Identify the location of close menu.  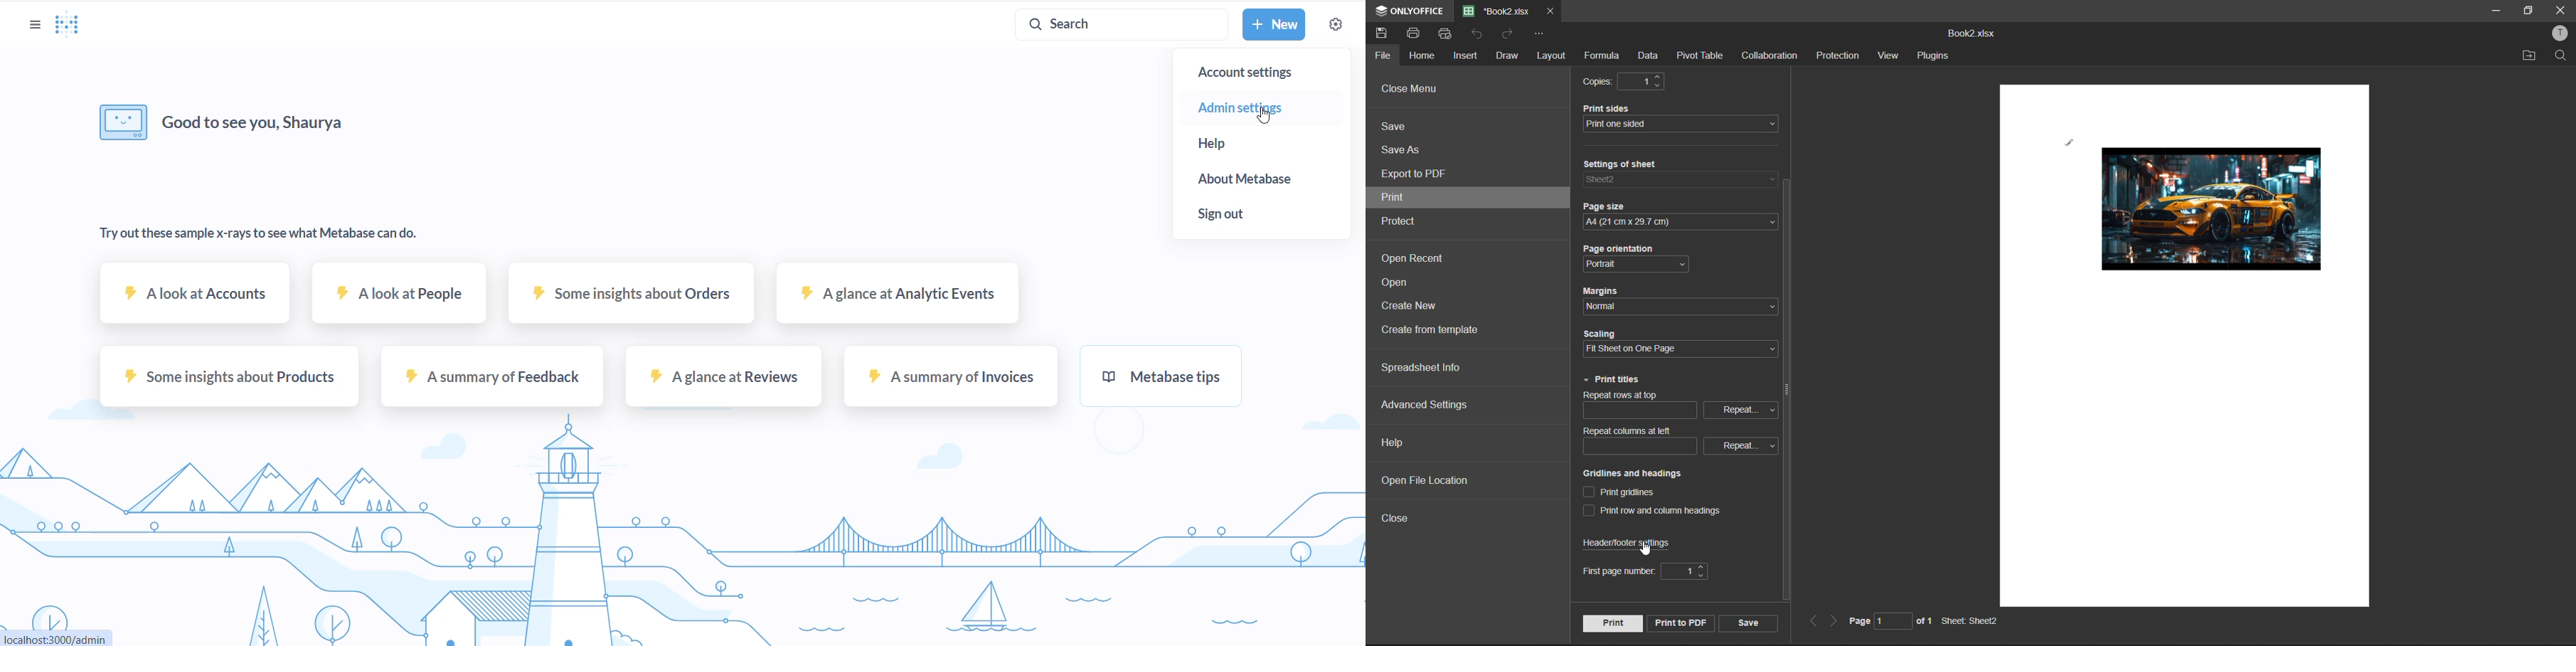
(1411, 88).